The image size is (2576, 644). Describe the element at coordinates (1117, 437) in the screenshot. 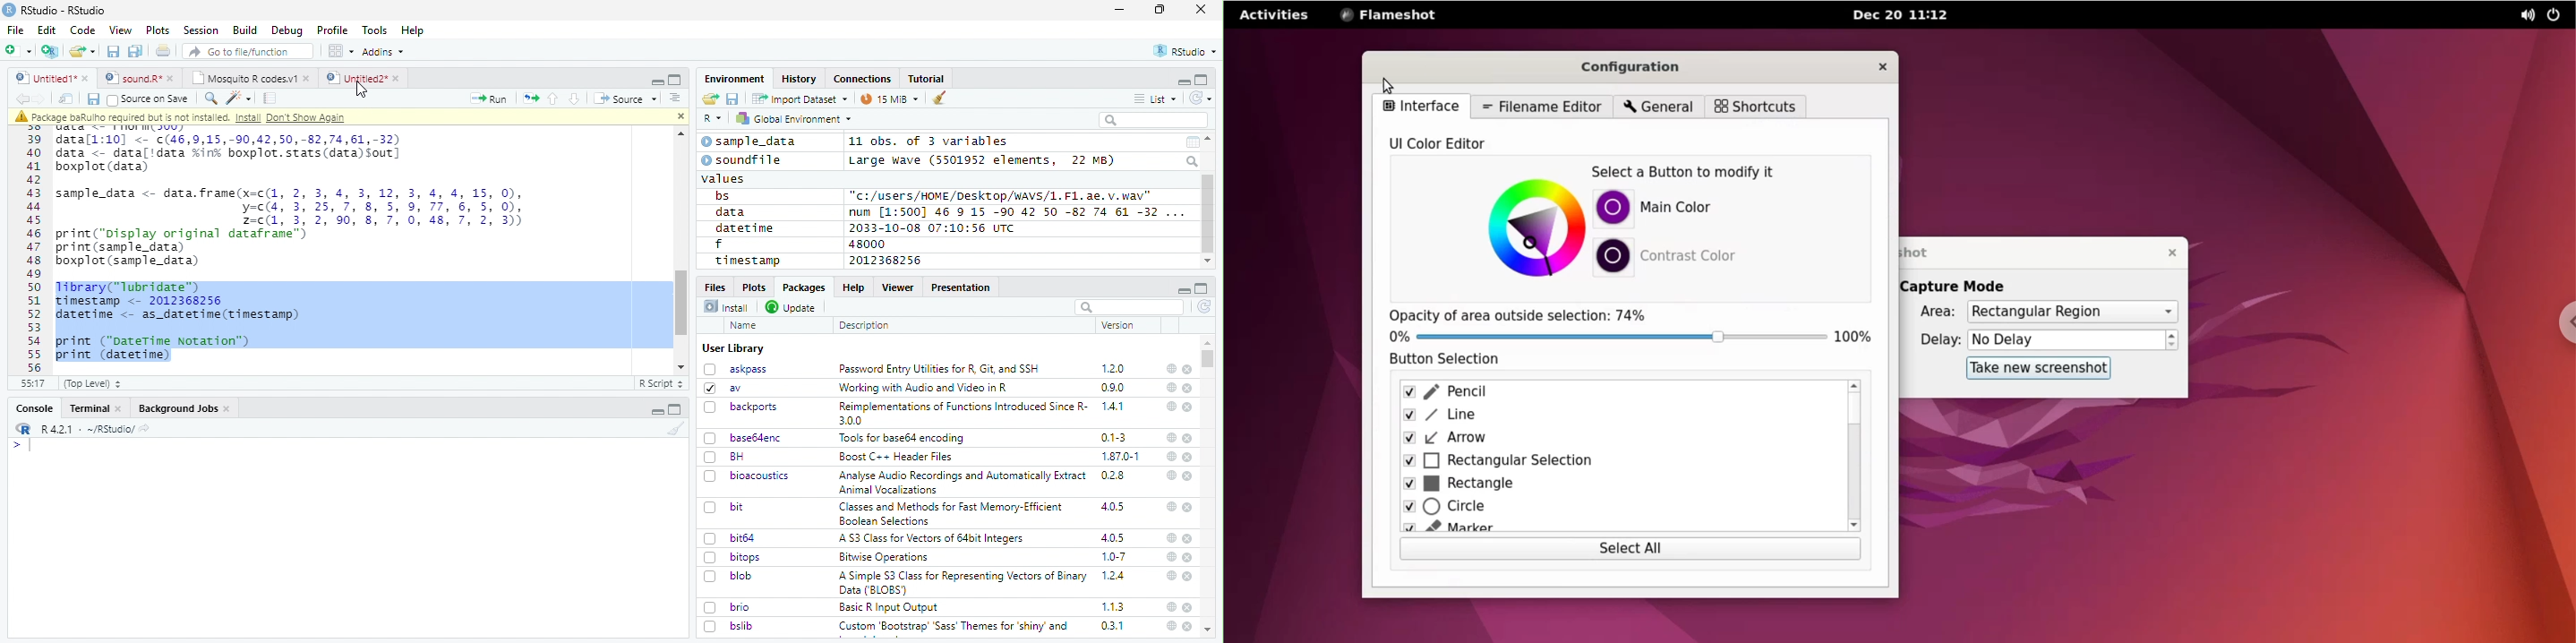

I see `0.1-3` at that location.